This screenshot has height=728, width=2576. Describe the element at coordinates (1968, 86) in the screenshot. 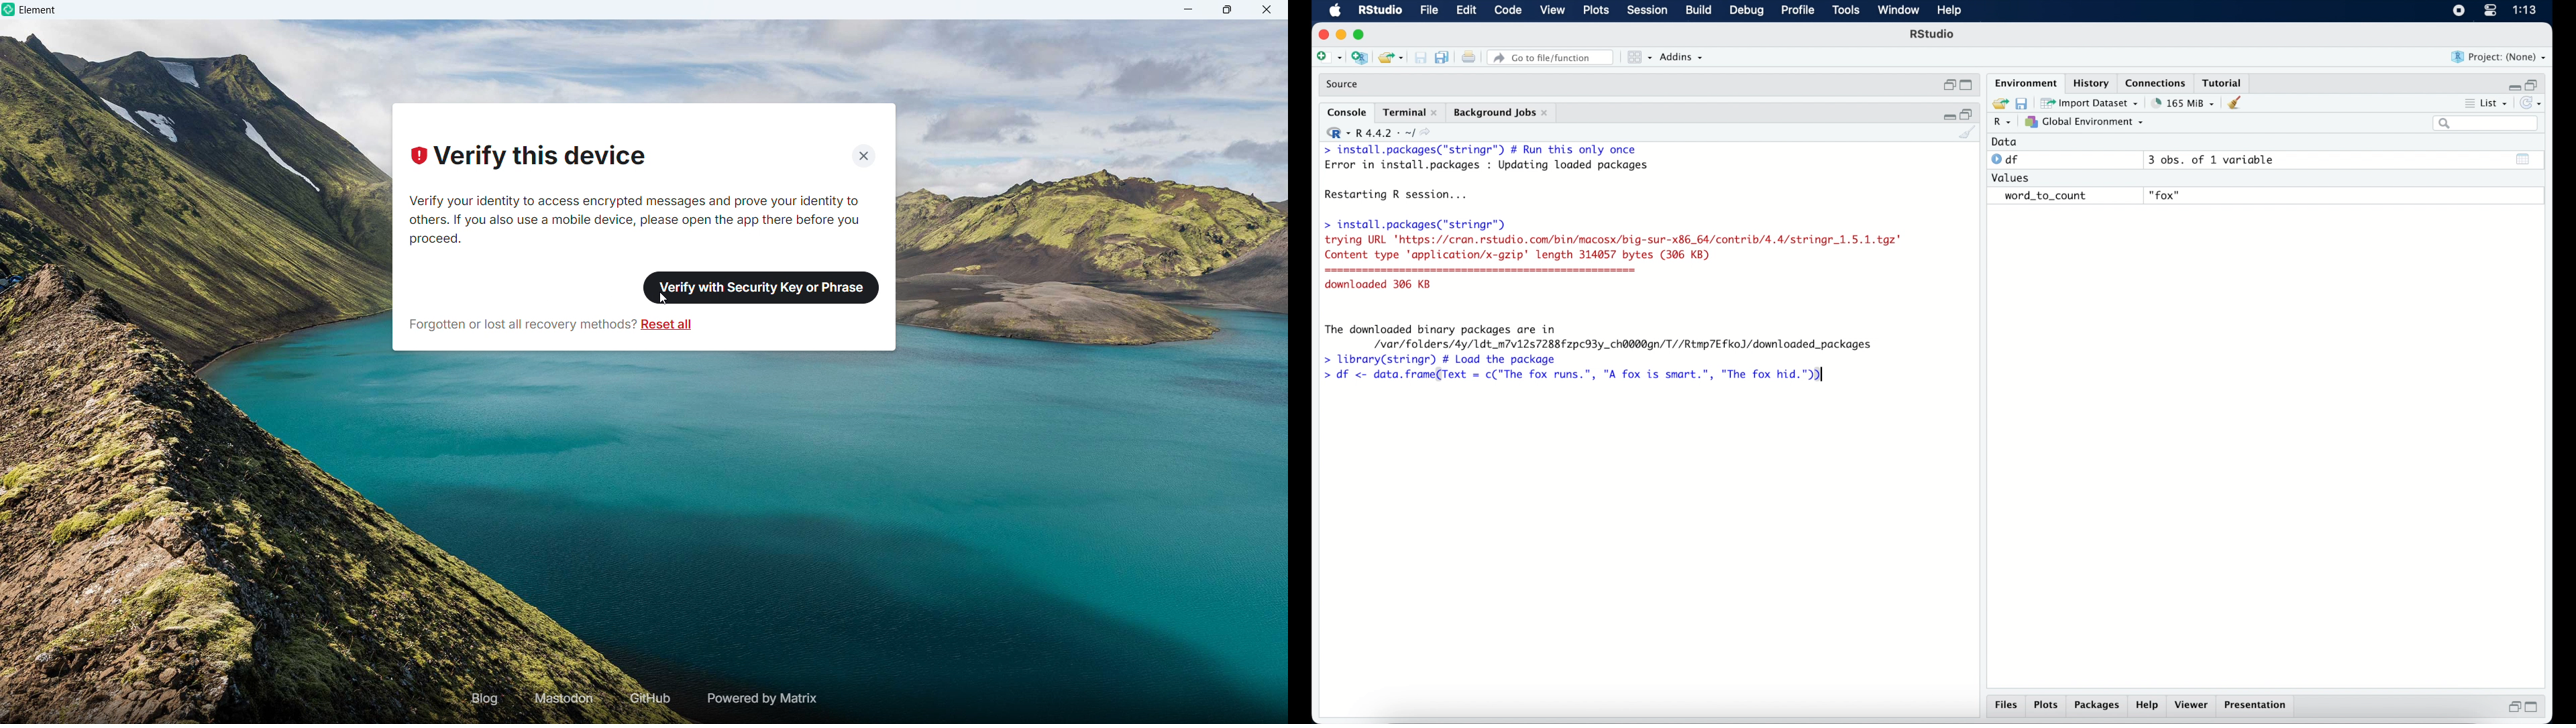

I see `maximize` at that location.